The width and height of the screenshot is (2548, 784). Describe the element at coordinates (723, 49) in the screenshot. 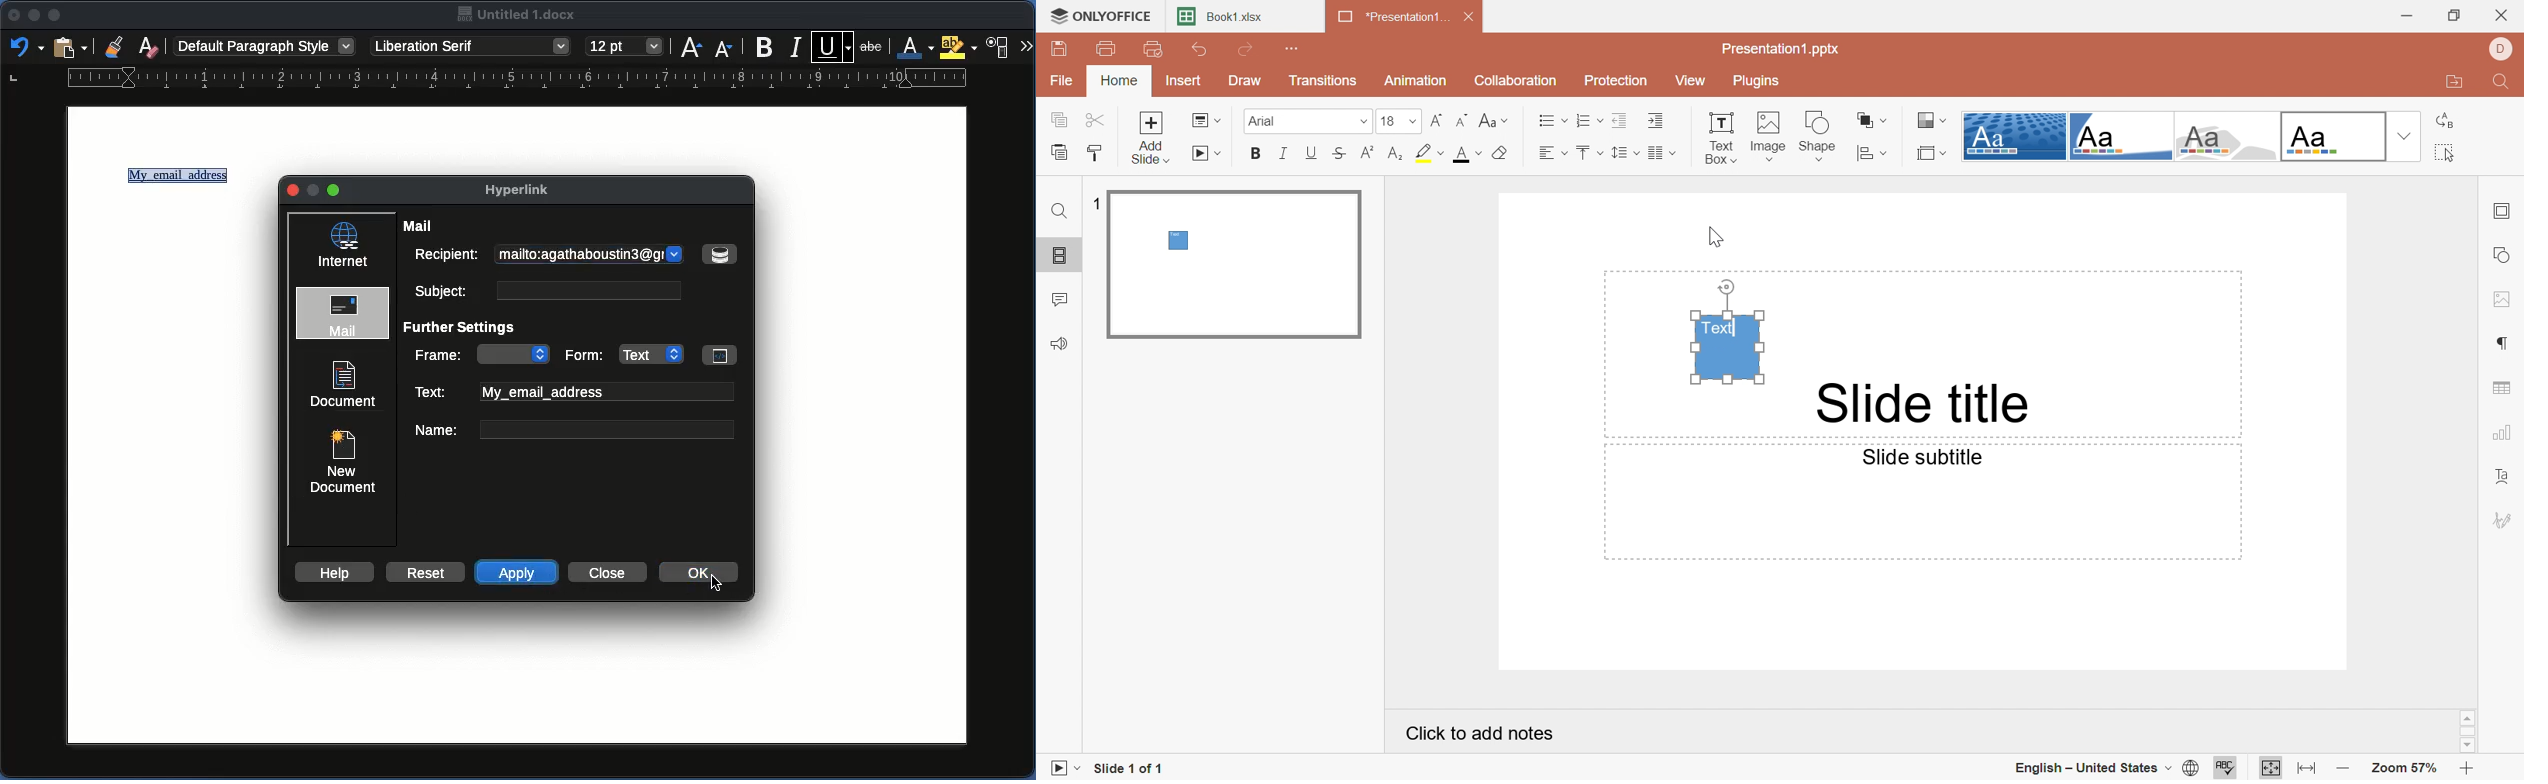

I see `Size decrease` at that location.